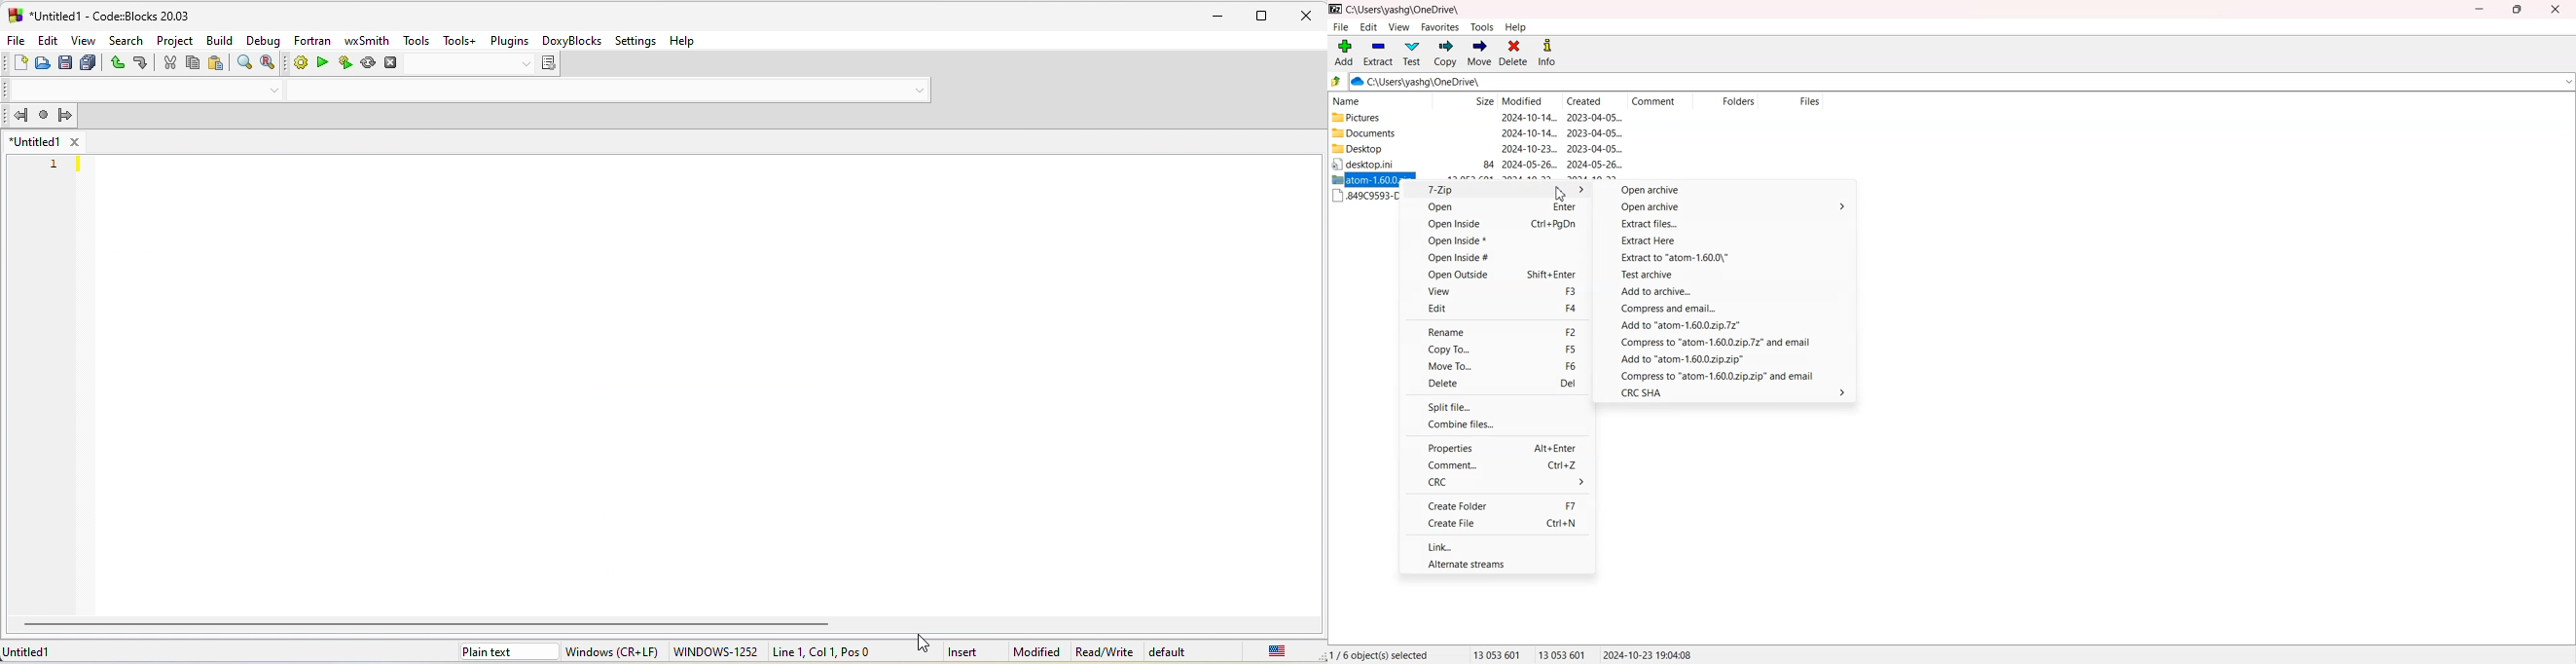 Image resolution: width=2576 pixels, height=672 pixels. I want to click on 2024-10-14, so click(1528, 117).